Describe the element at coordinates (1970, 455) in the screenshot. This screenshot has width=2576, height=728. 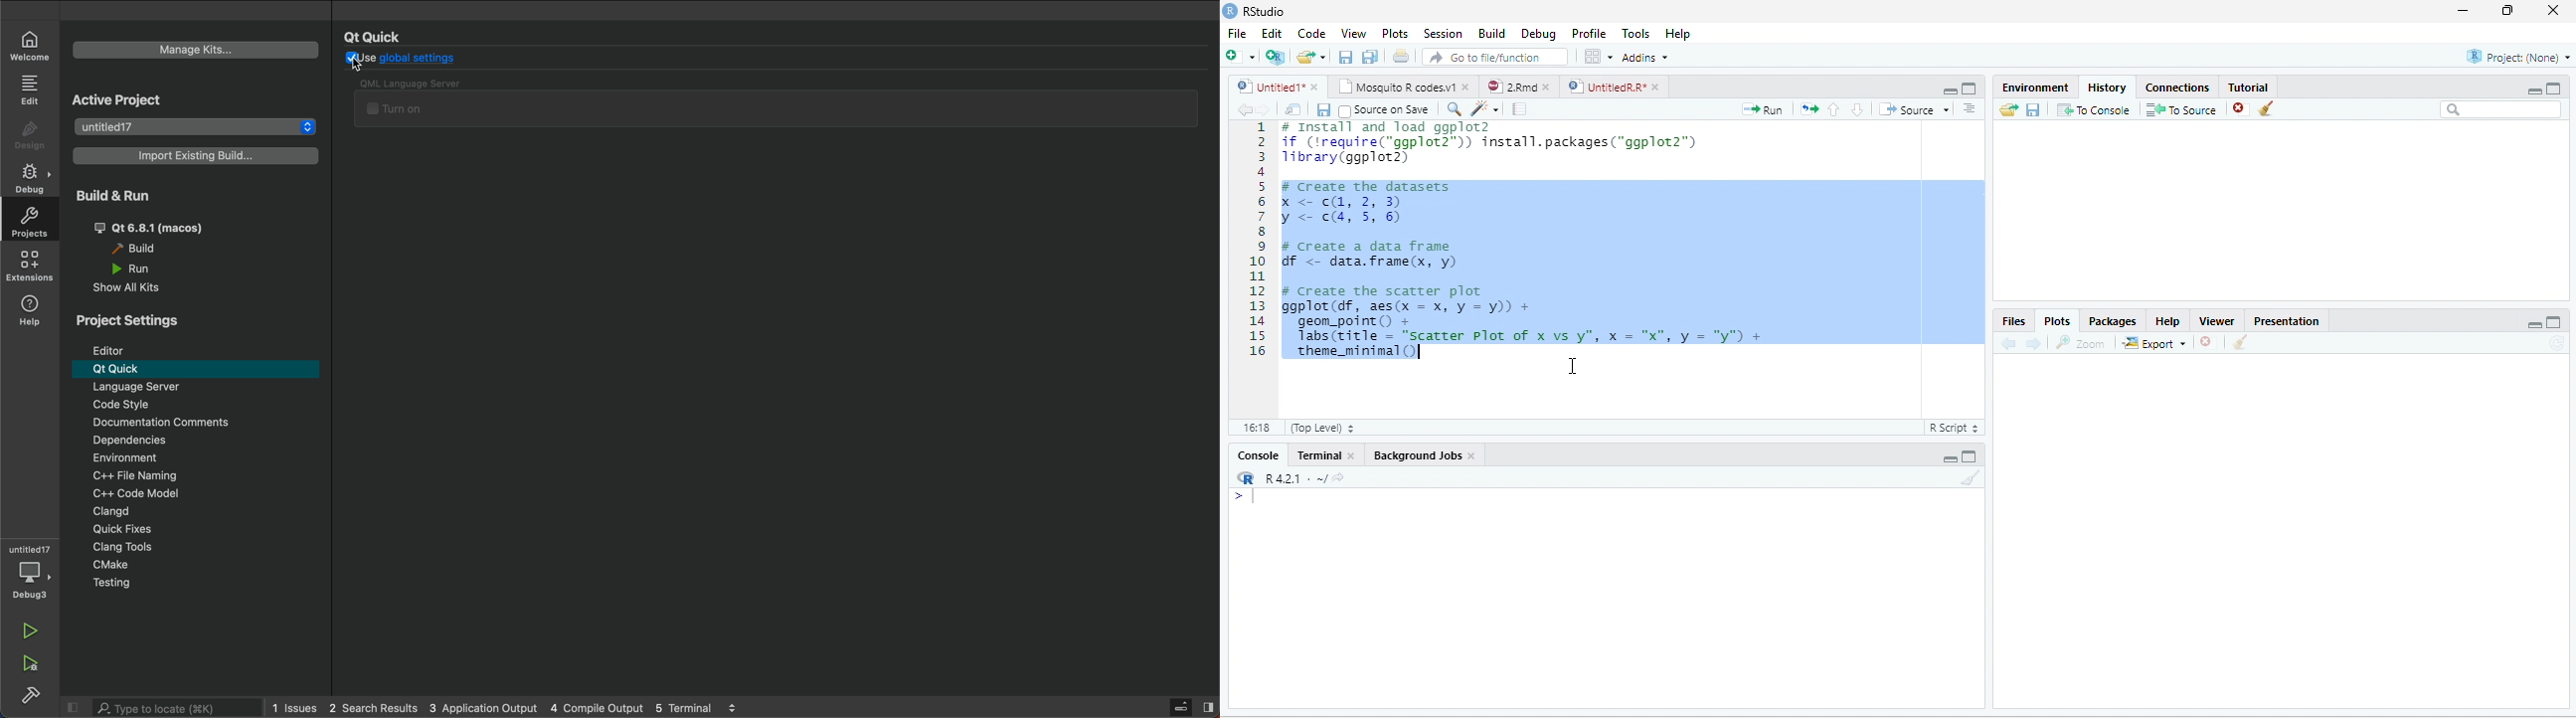
I see `Maximize` at that location.